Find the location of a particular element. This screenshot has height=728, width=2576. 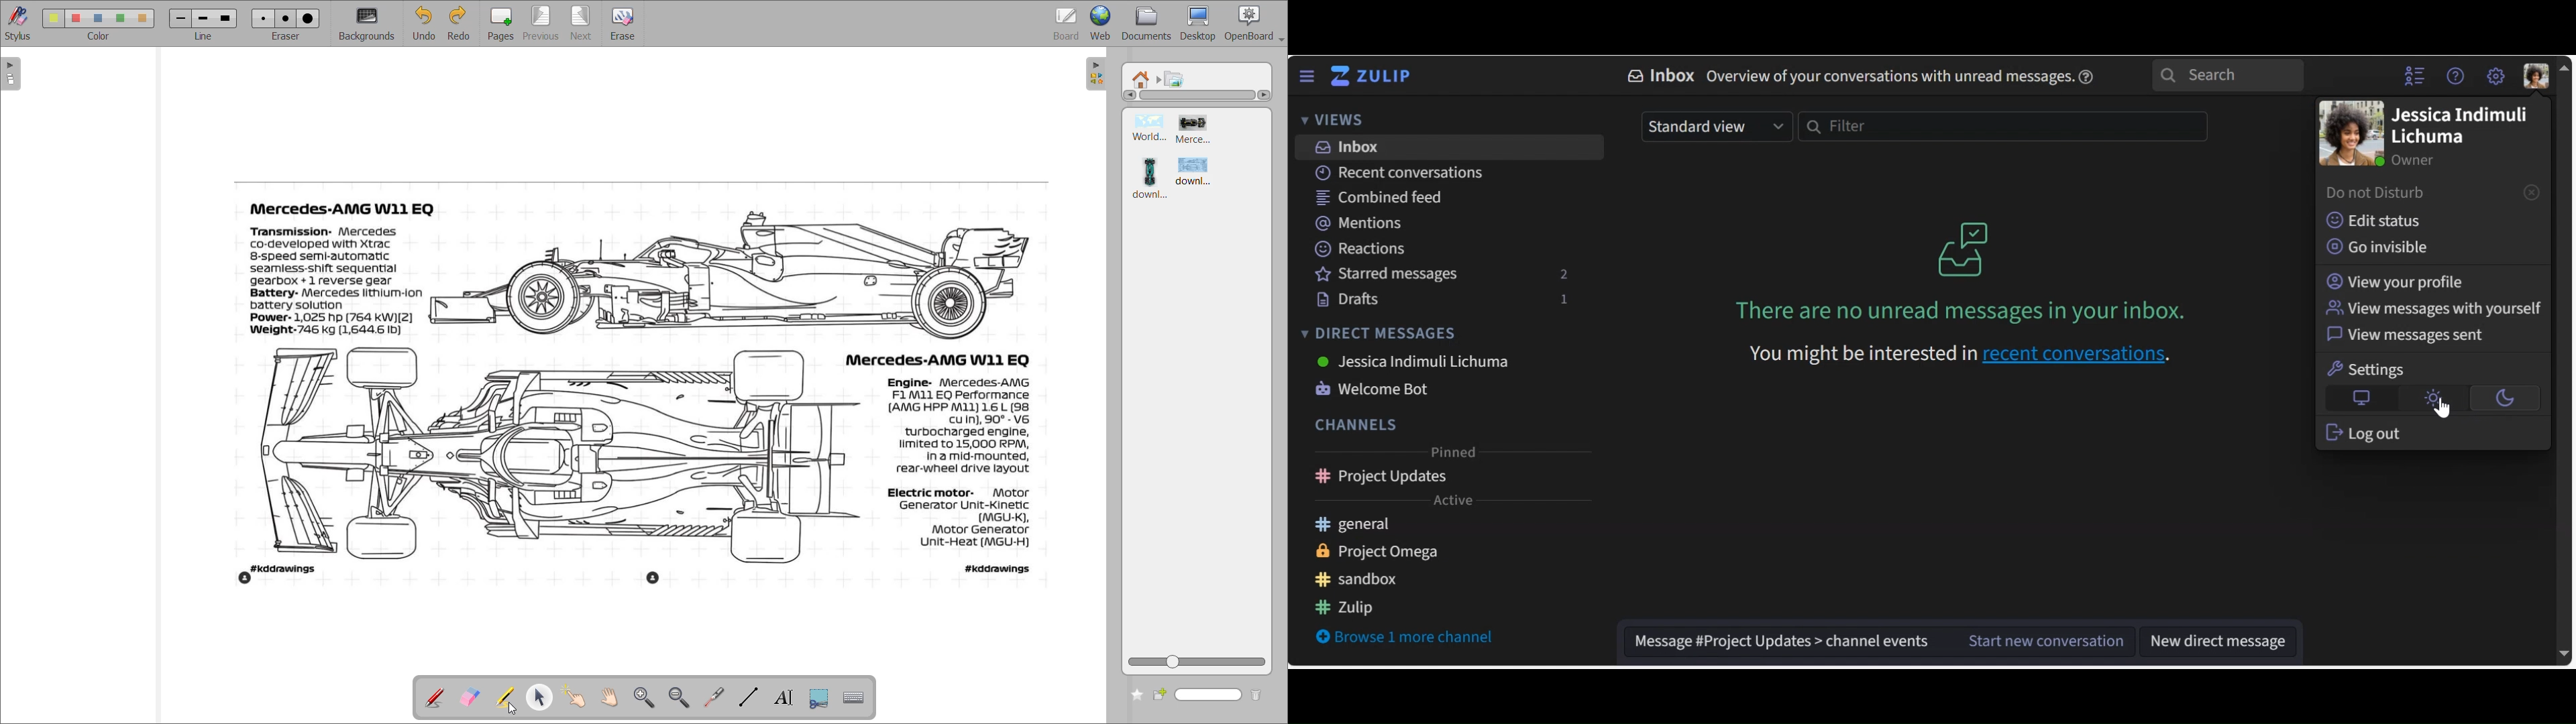

Profile photo is located at coordinates (2350, 134).